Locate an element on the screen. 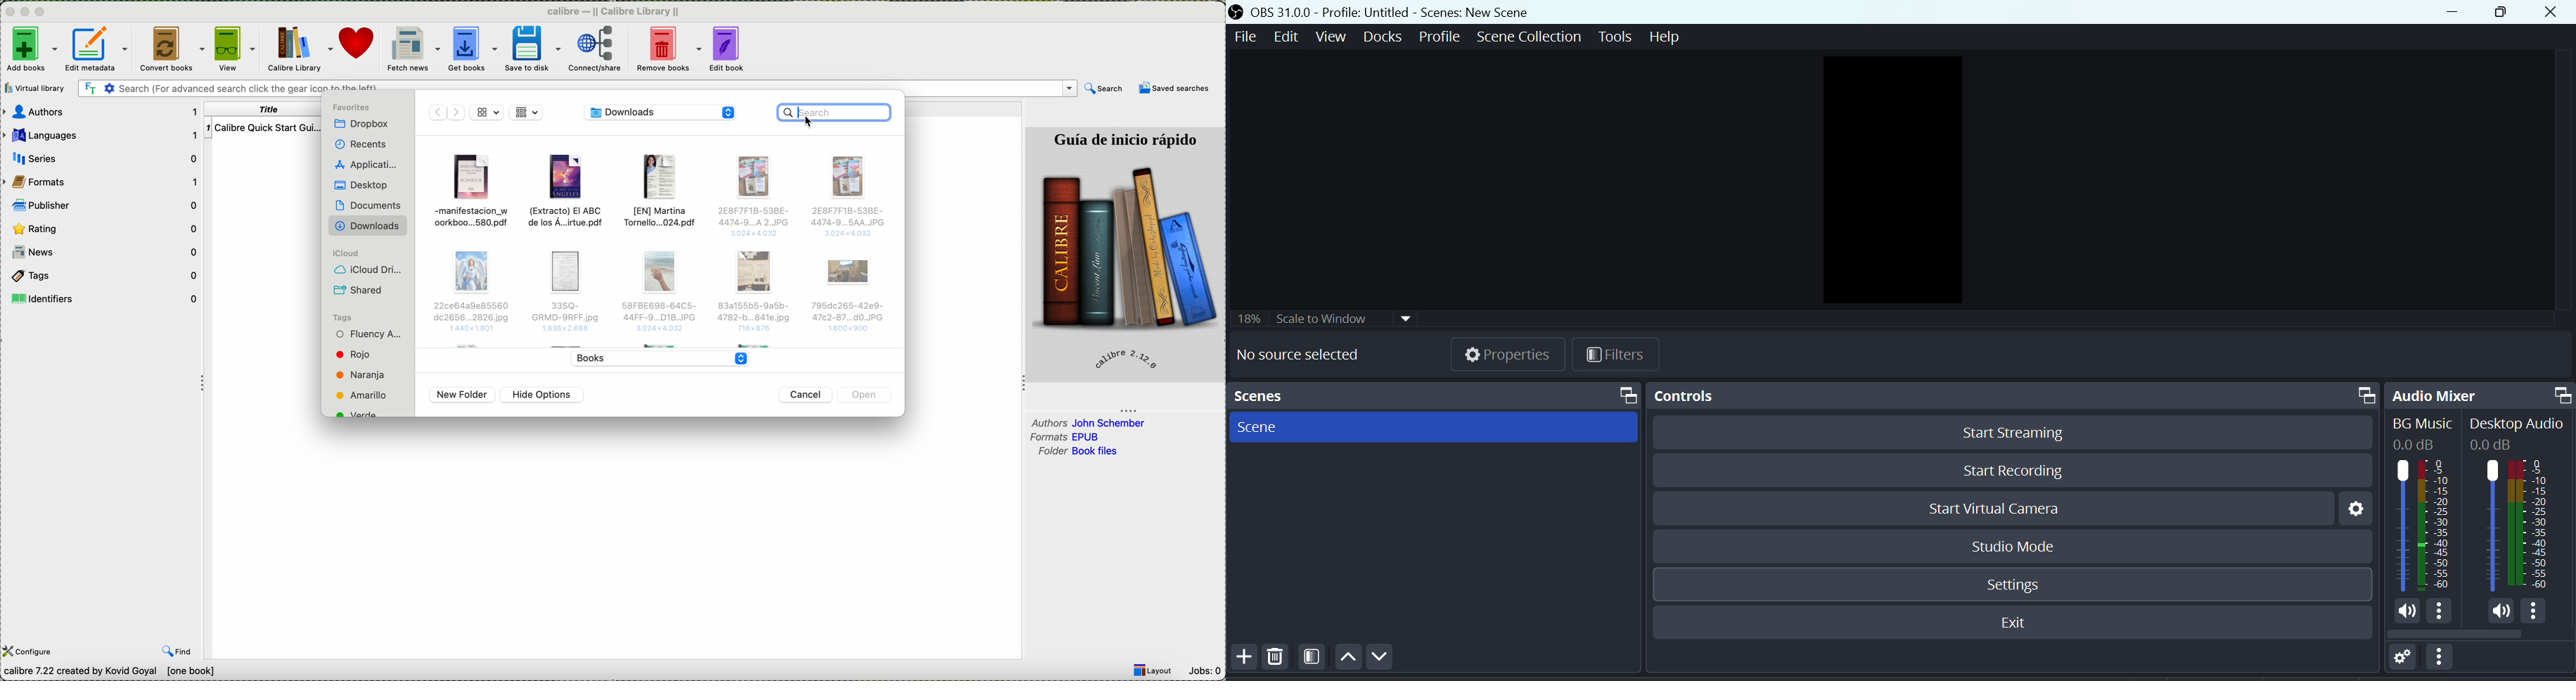 The image size is (2576, 700). help is located at coordinates (1670, 40).